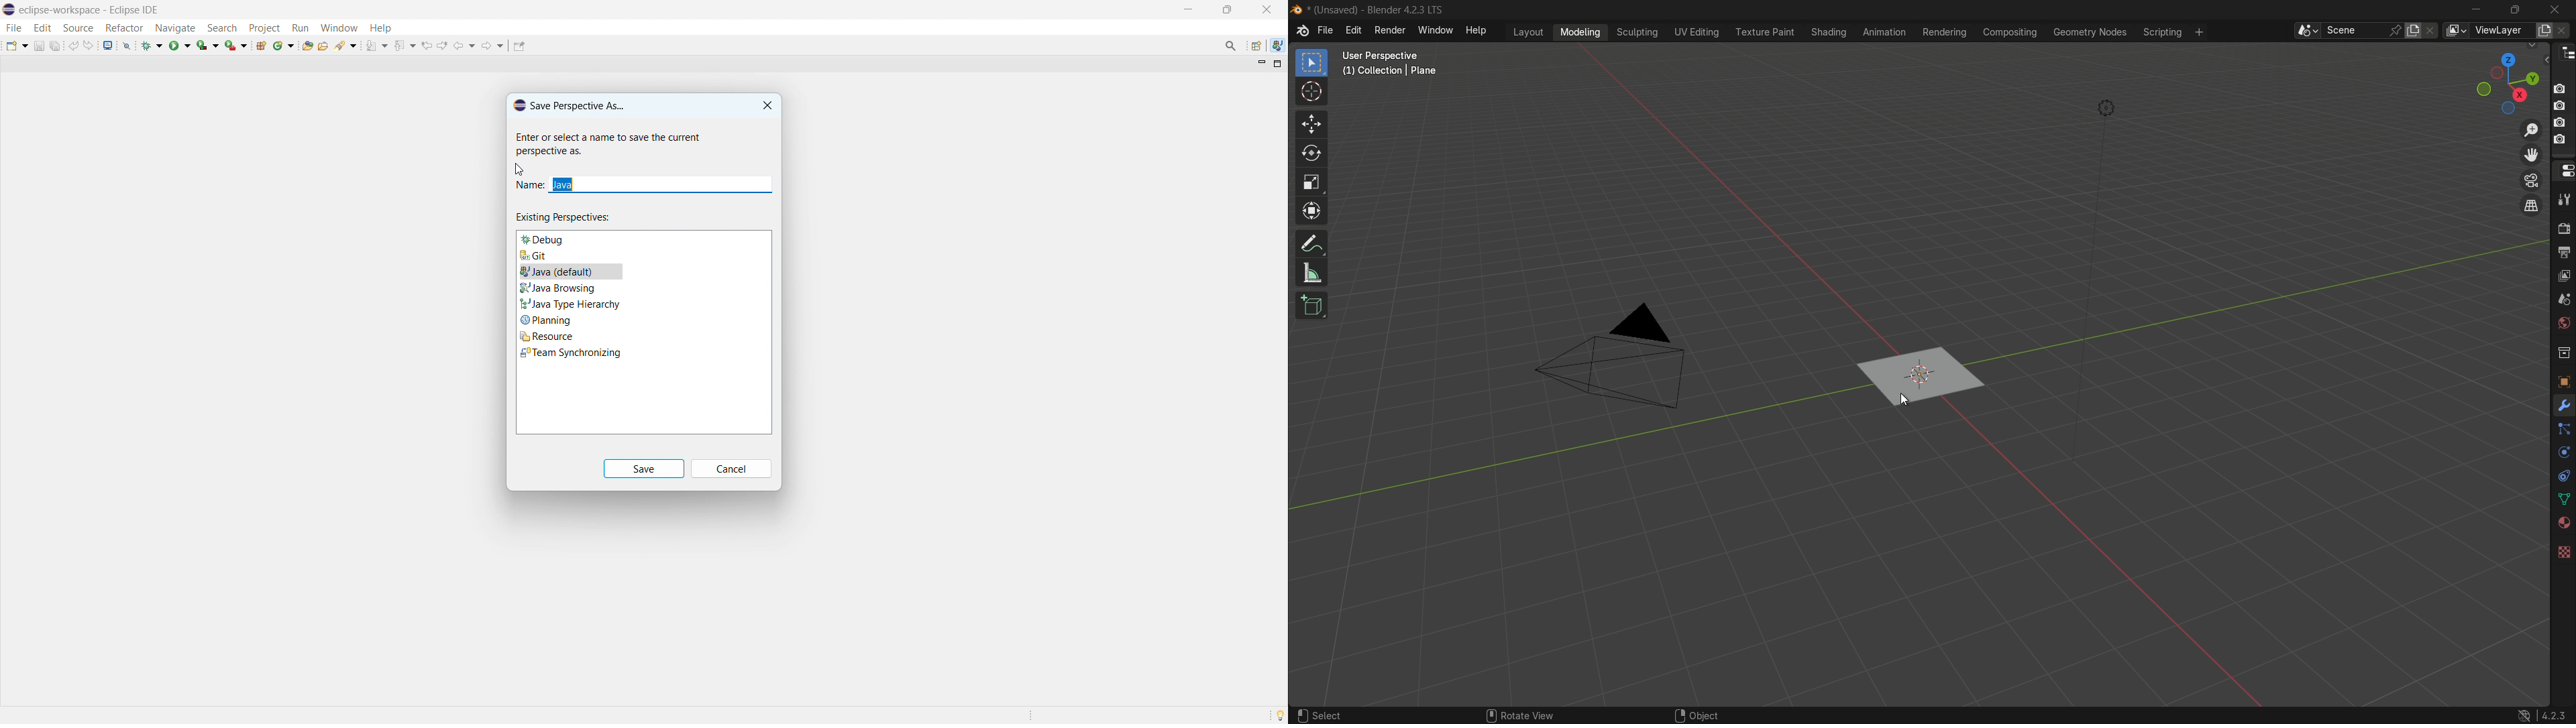 Image resolution: width=2576 pixels, height=728 pixels. I want to click on capture, so click(2563, 86).